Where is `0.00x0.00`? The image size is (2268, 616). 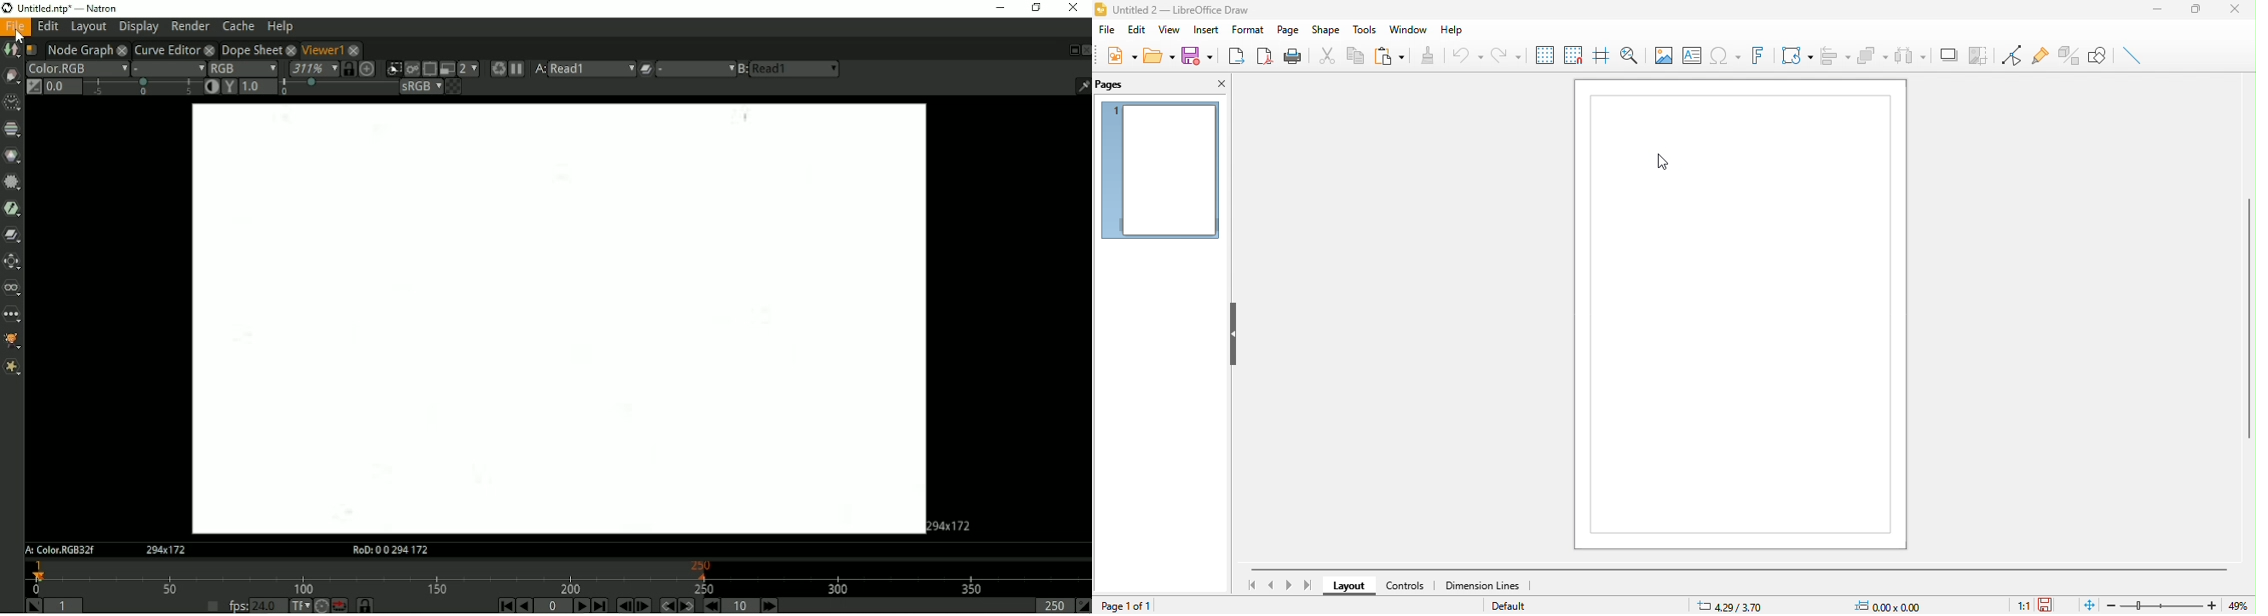
0.00x0.00 is located at coordinates (1891, 603).